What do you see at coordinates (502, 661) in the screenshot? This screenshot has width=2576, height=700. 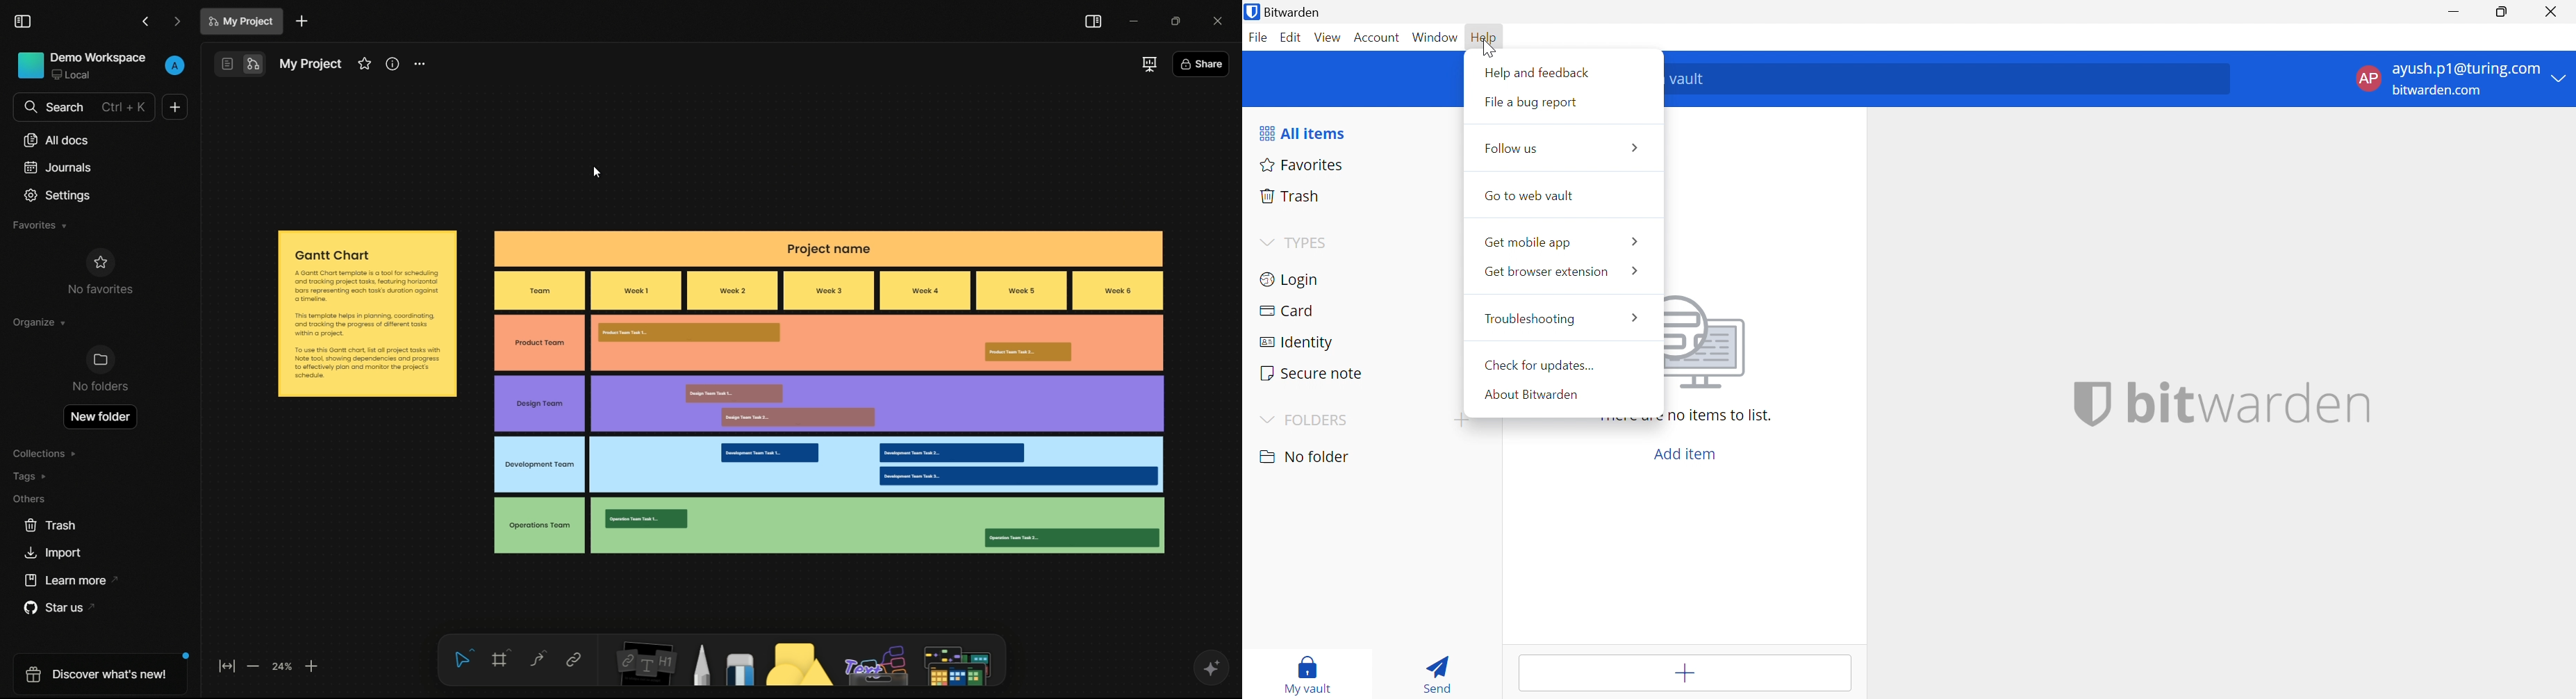 I see `frame` at bounding box center [502, 661].